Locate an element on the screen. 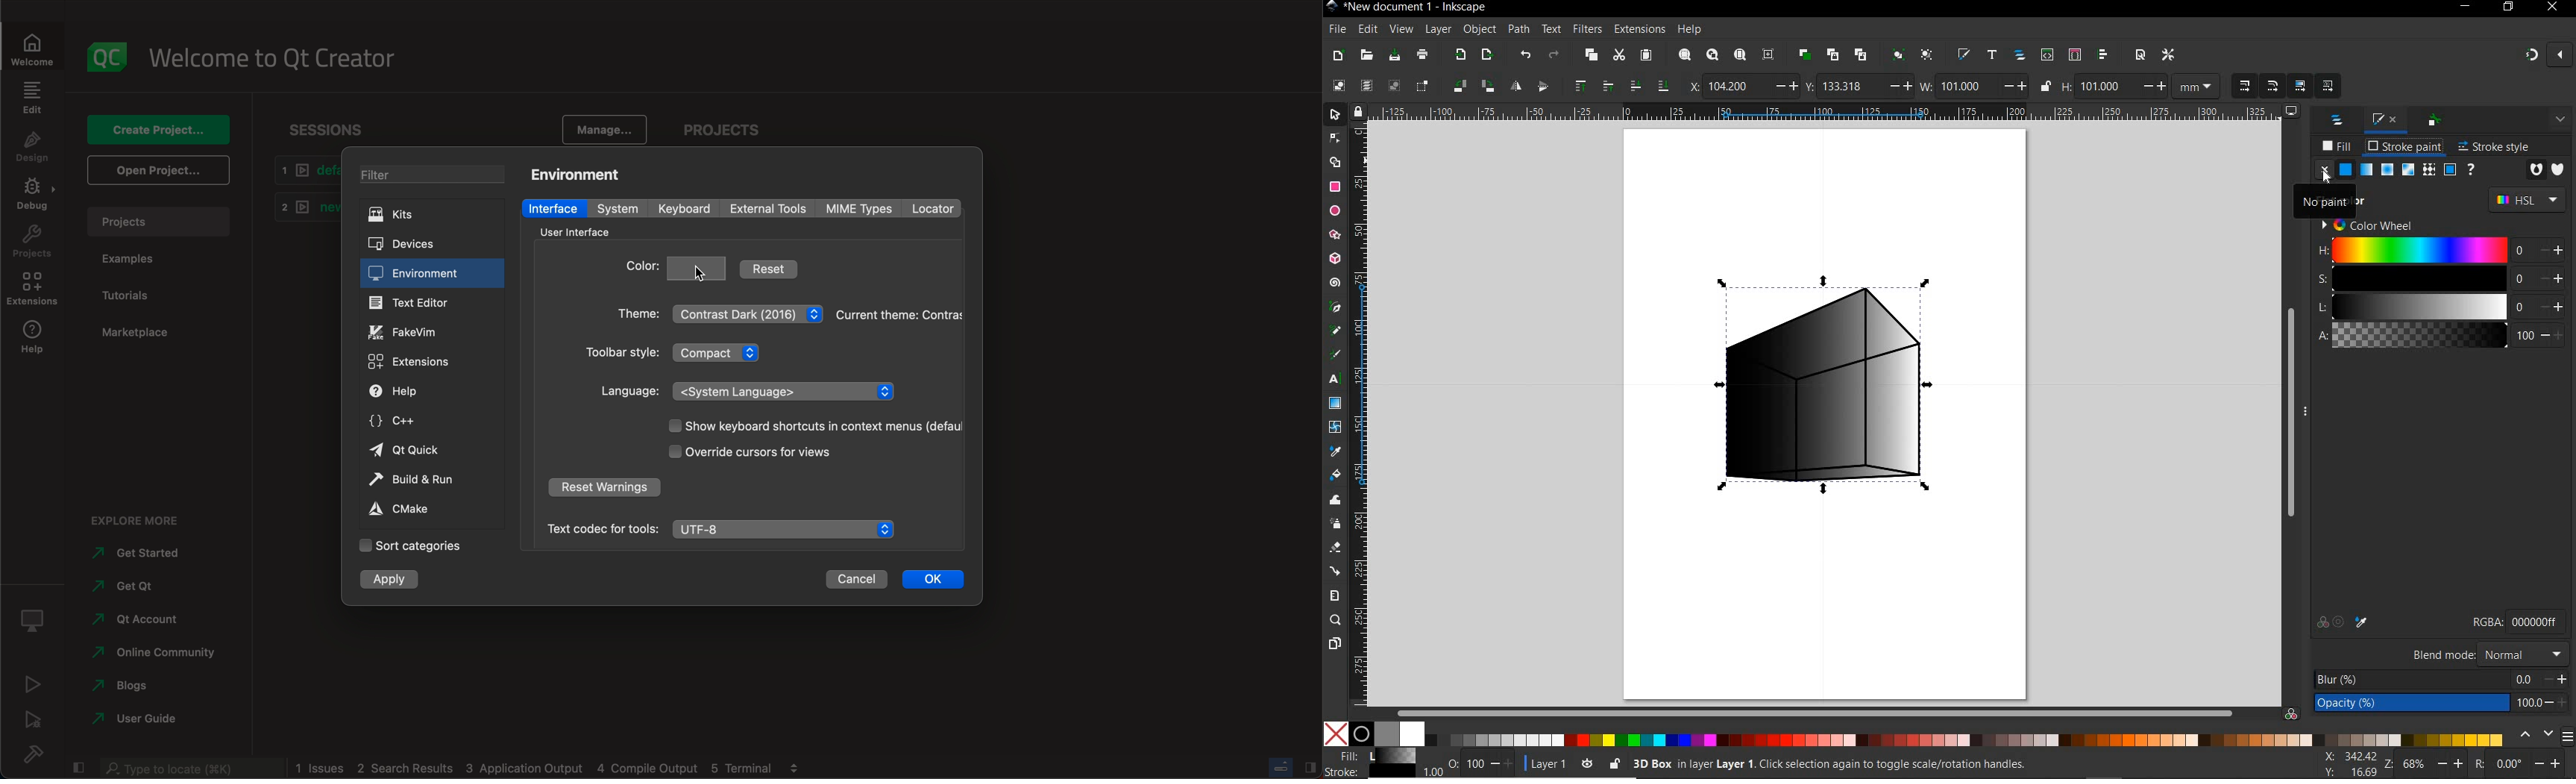  ERASER TOOL is located at coordinates (1336, 548).